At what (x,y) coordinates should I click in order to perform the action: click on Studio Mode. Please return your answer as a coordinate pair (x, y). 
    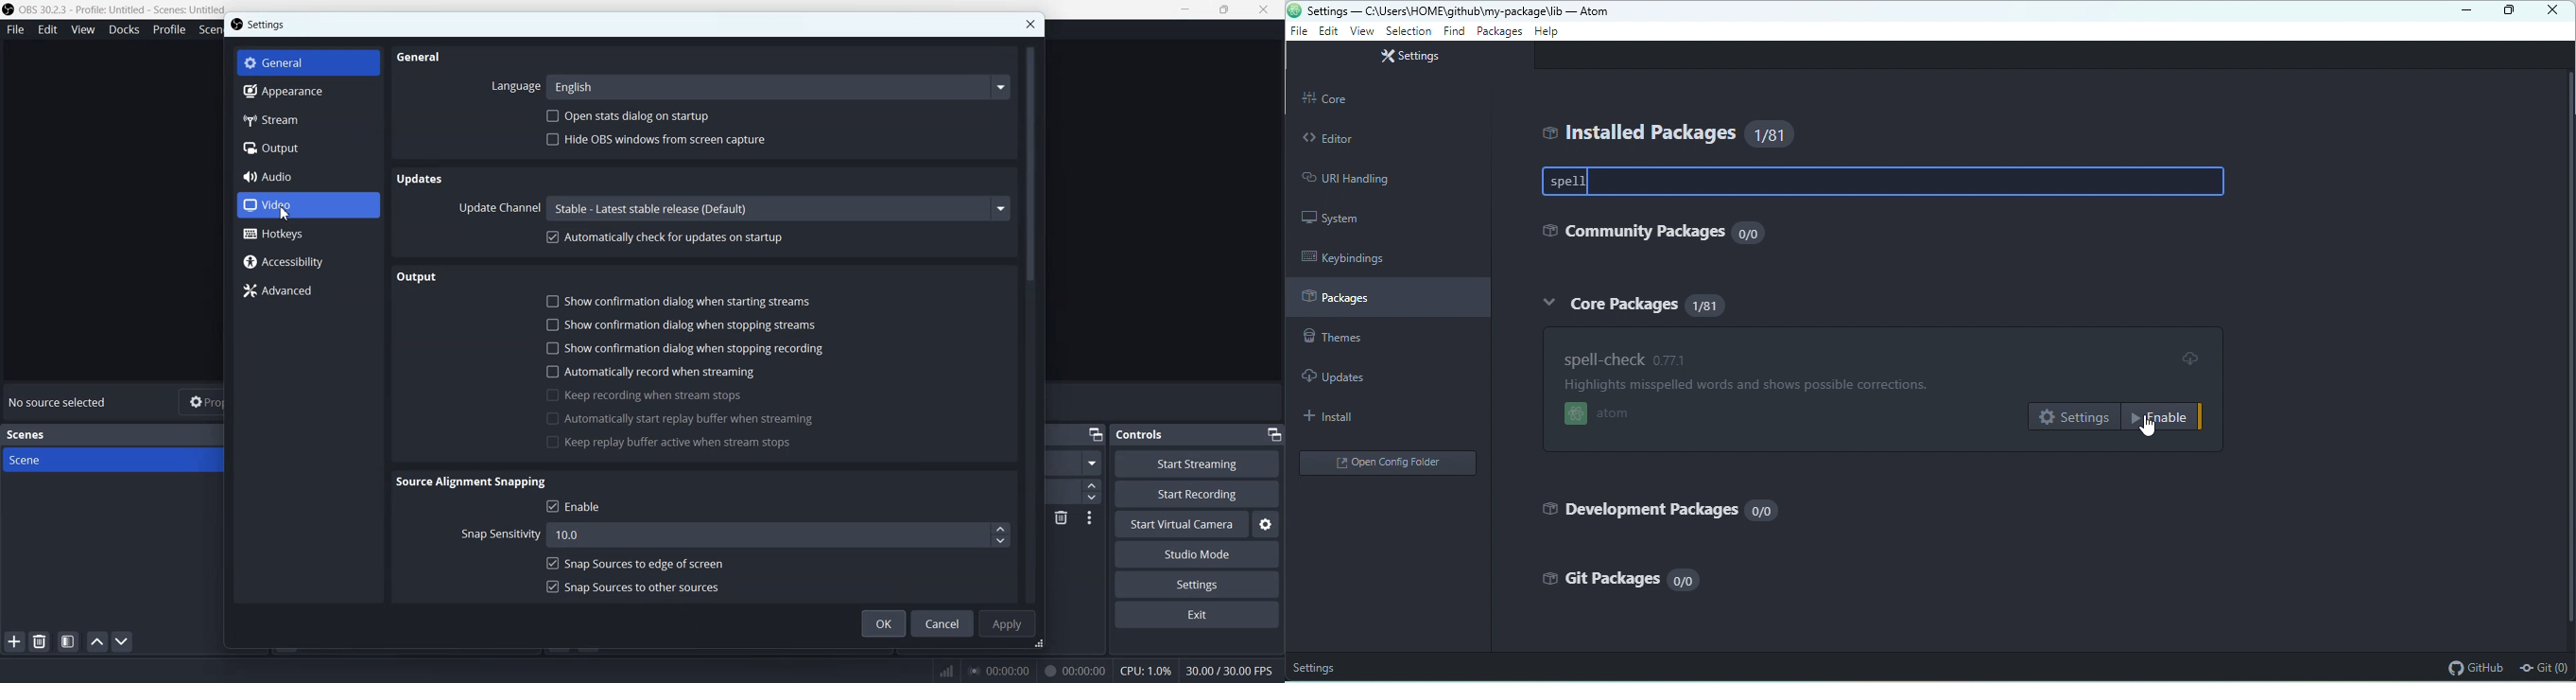
    Looking at the image, I should click on (1196, 554).